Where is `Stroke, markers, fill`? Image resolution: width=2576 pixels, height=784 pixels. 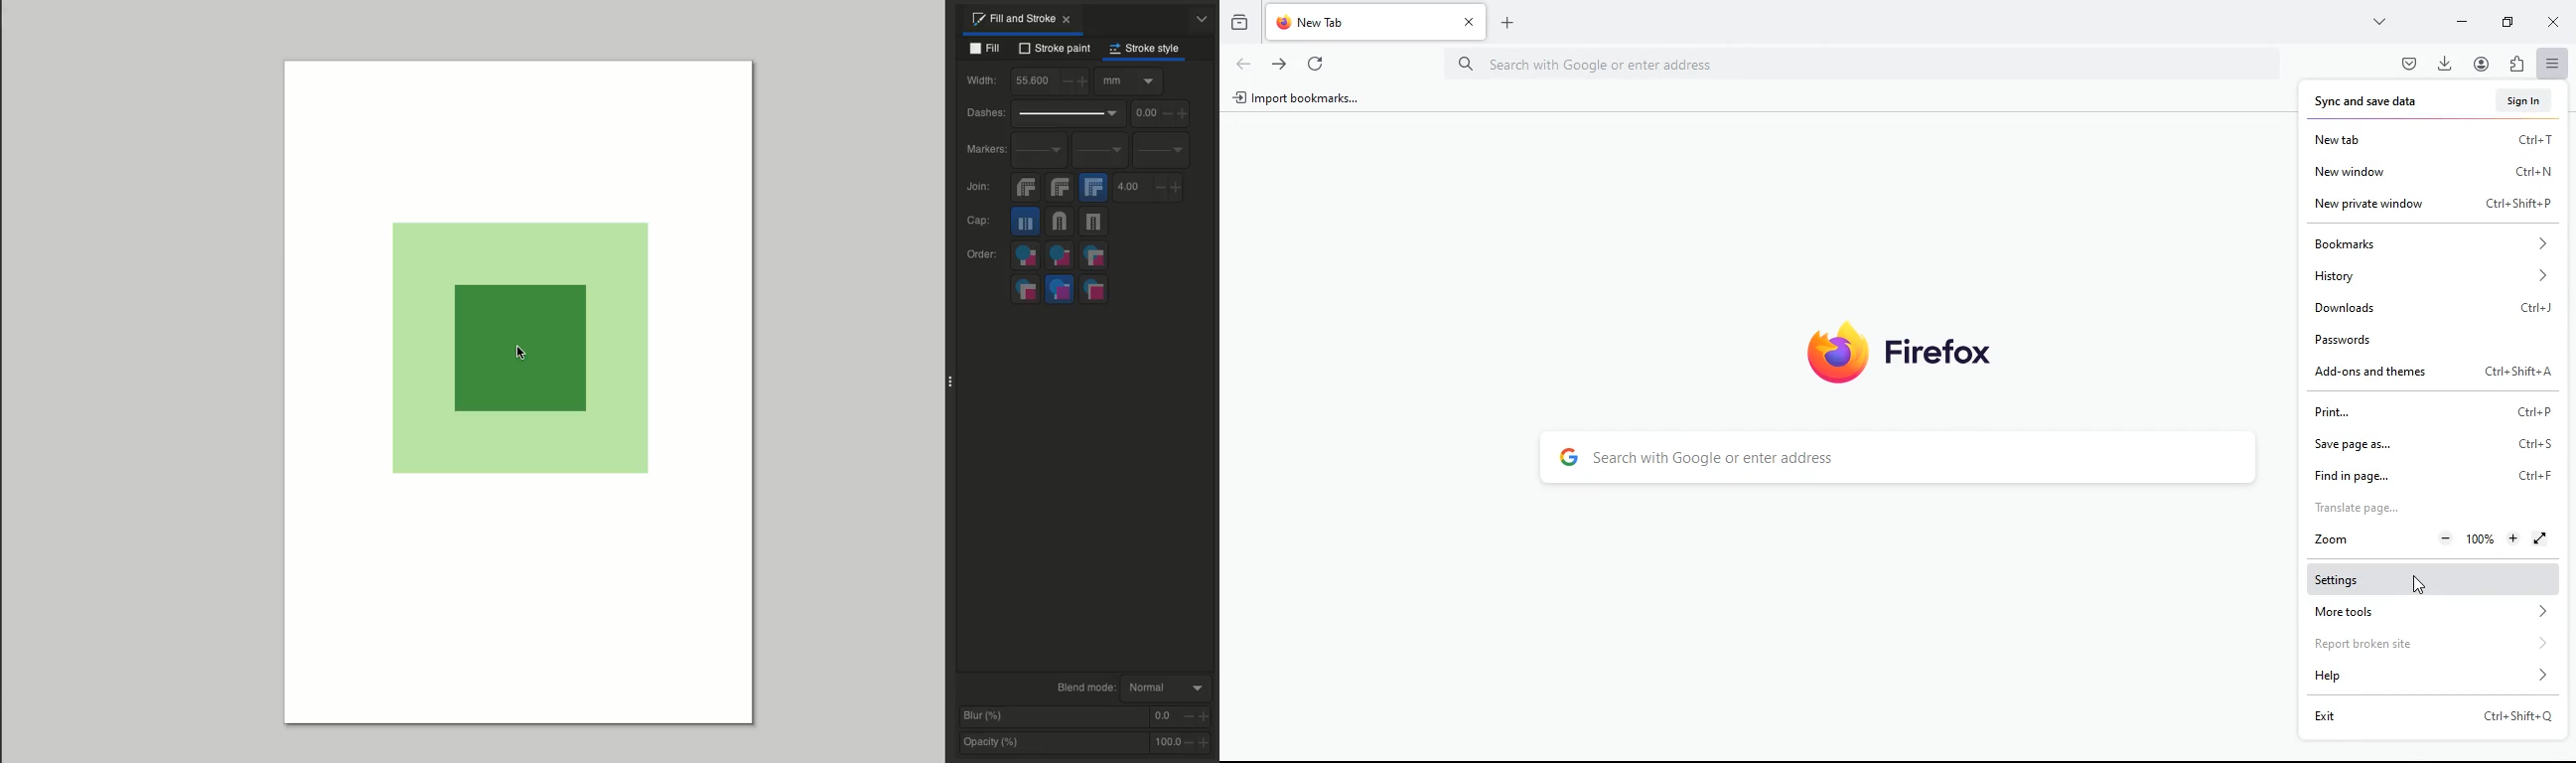 Stroke, markers, fill is located at coordinates (1062, 290).